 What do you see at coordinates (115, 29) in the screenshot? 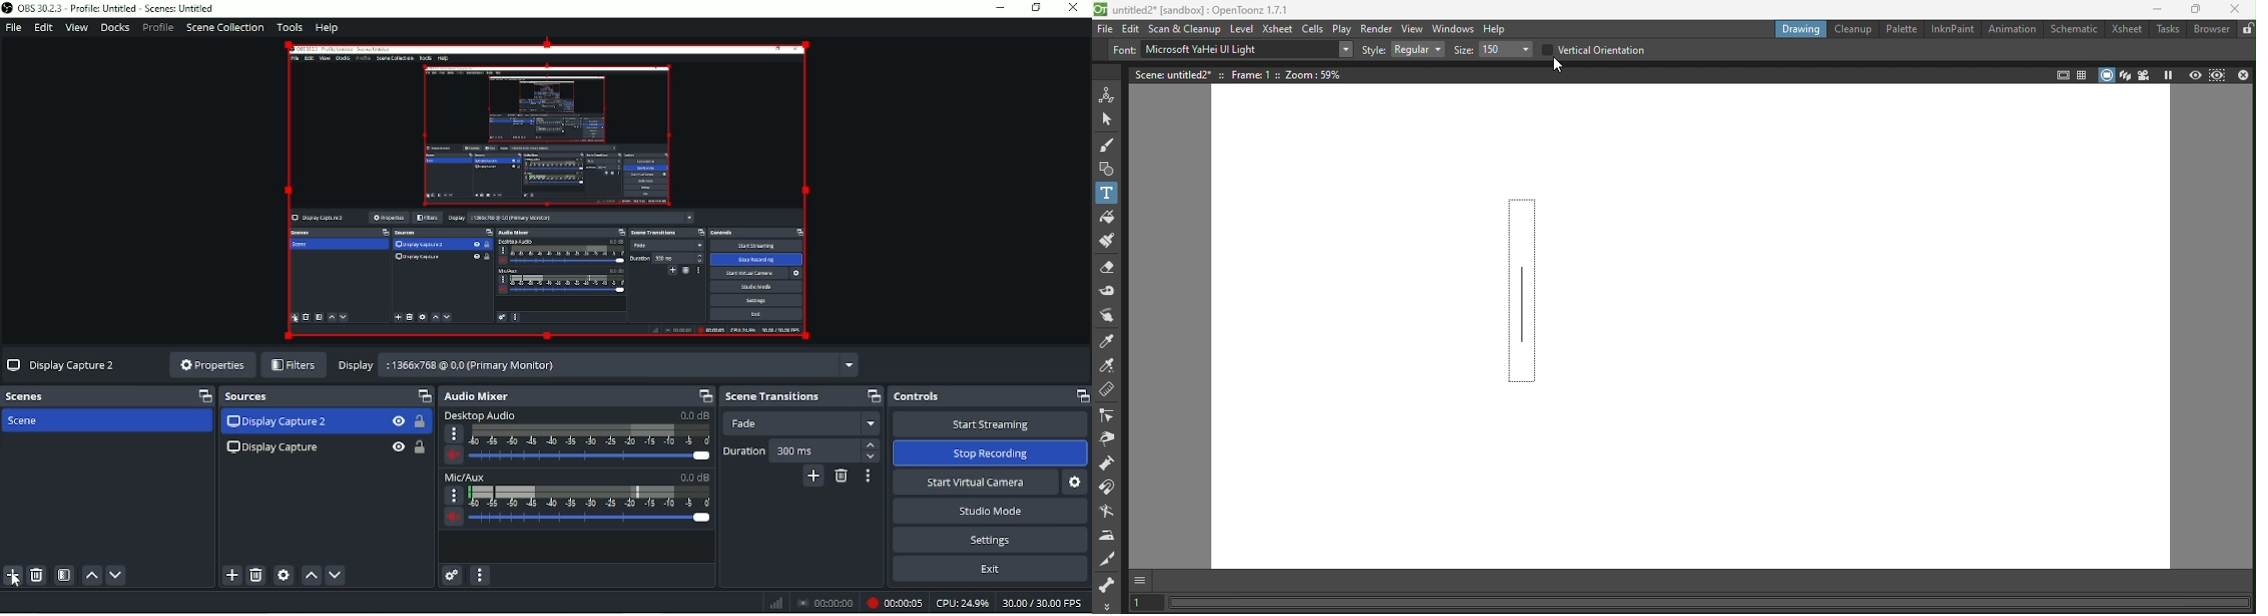
I see `Docks` at bounding box center [115, 29].